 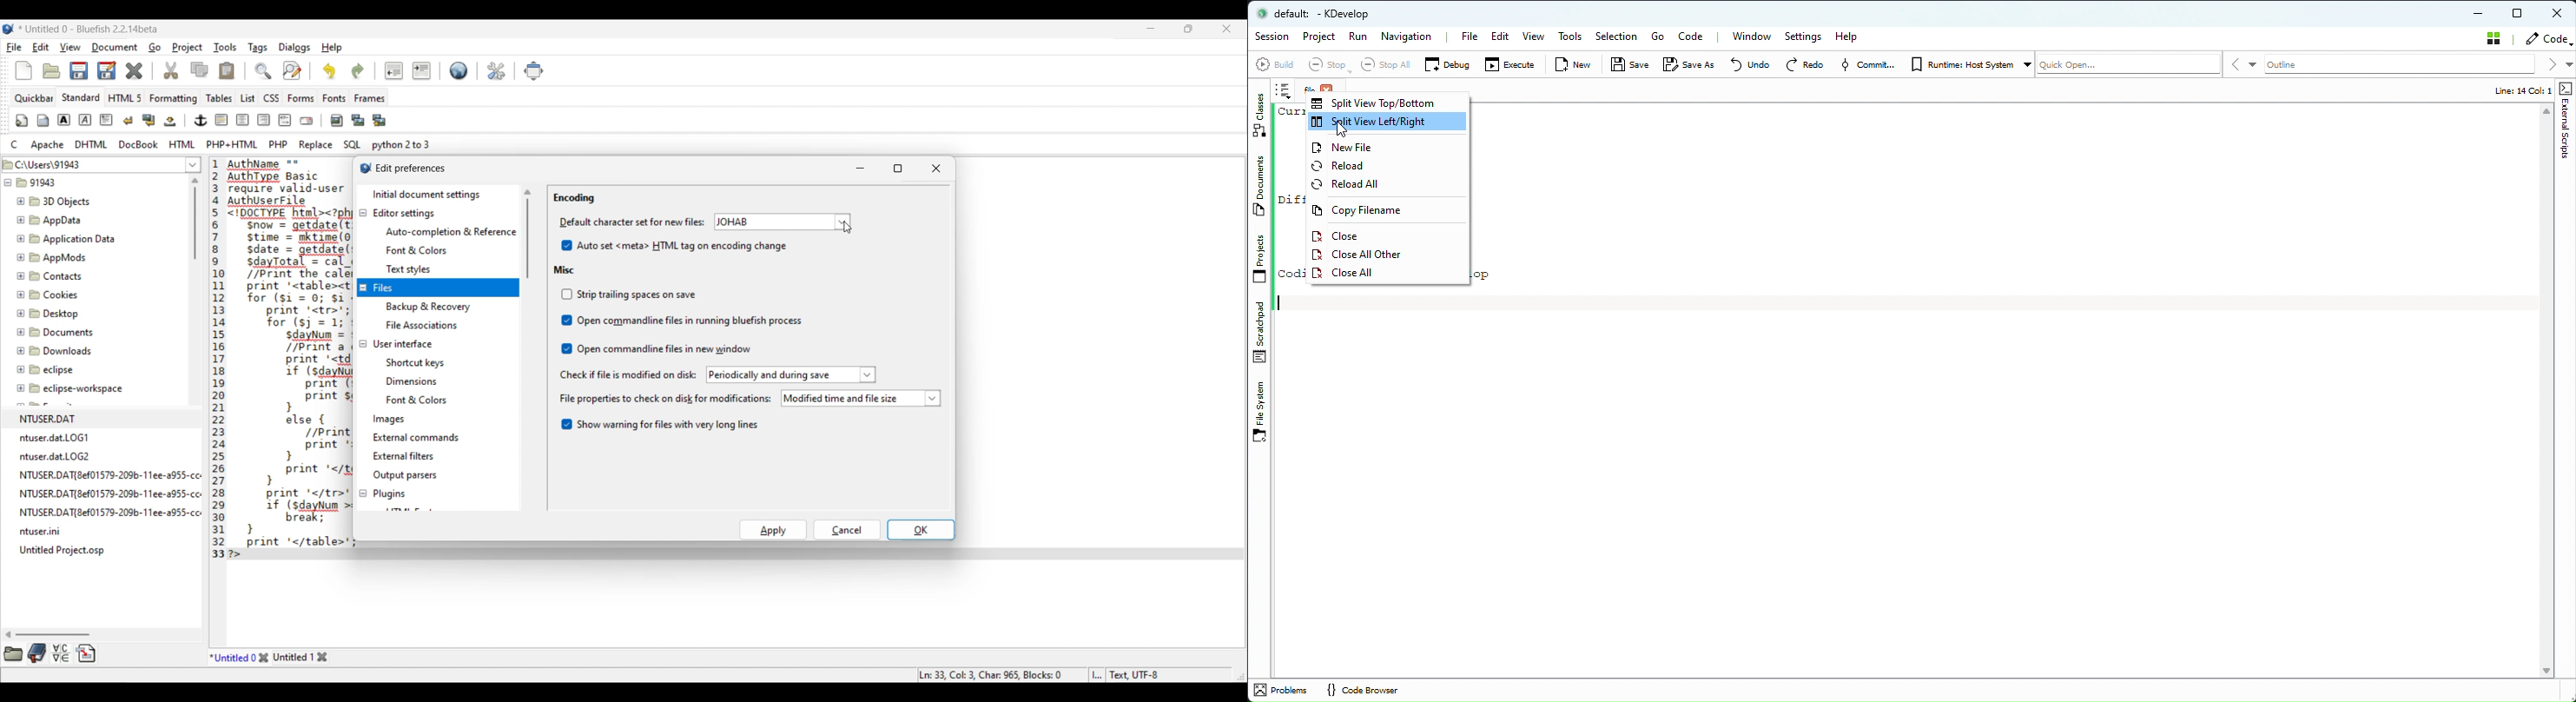 I want to click on Select all, so click(x=1389, y=65).